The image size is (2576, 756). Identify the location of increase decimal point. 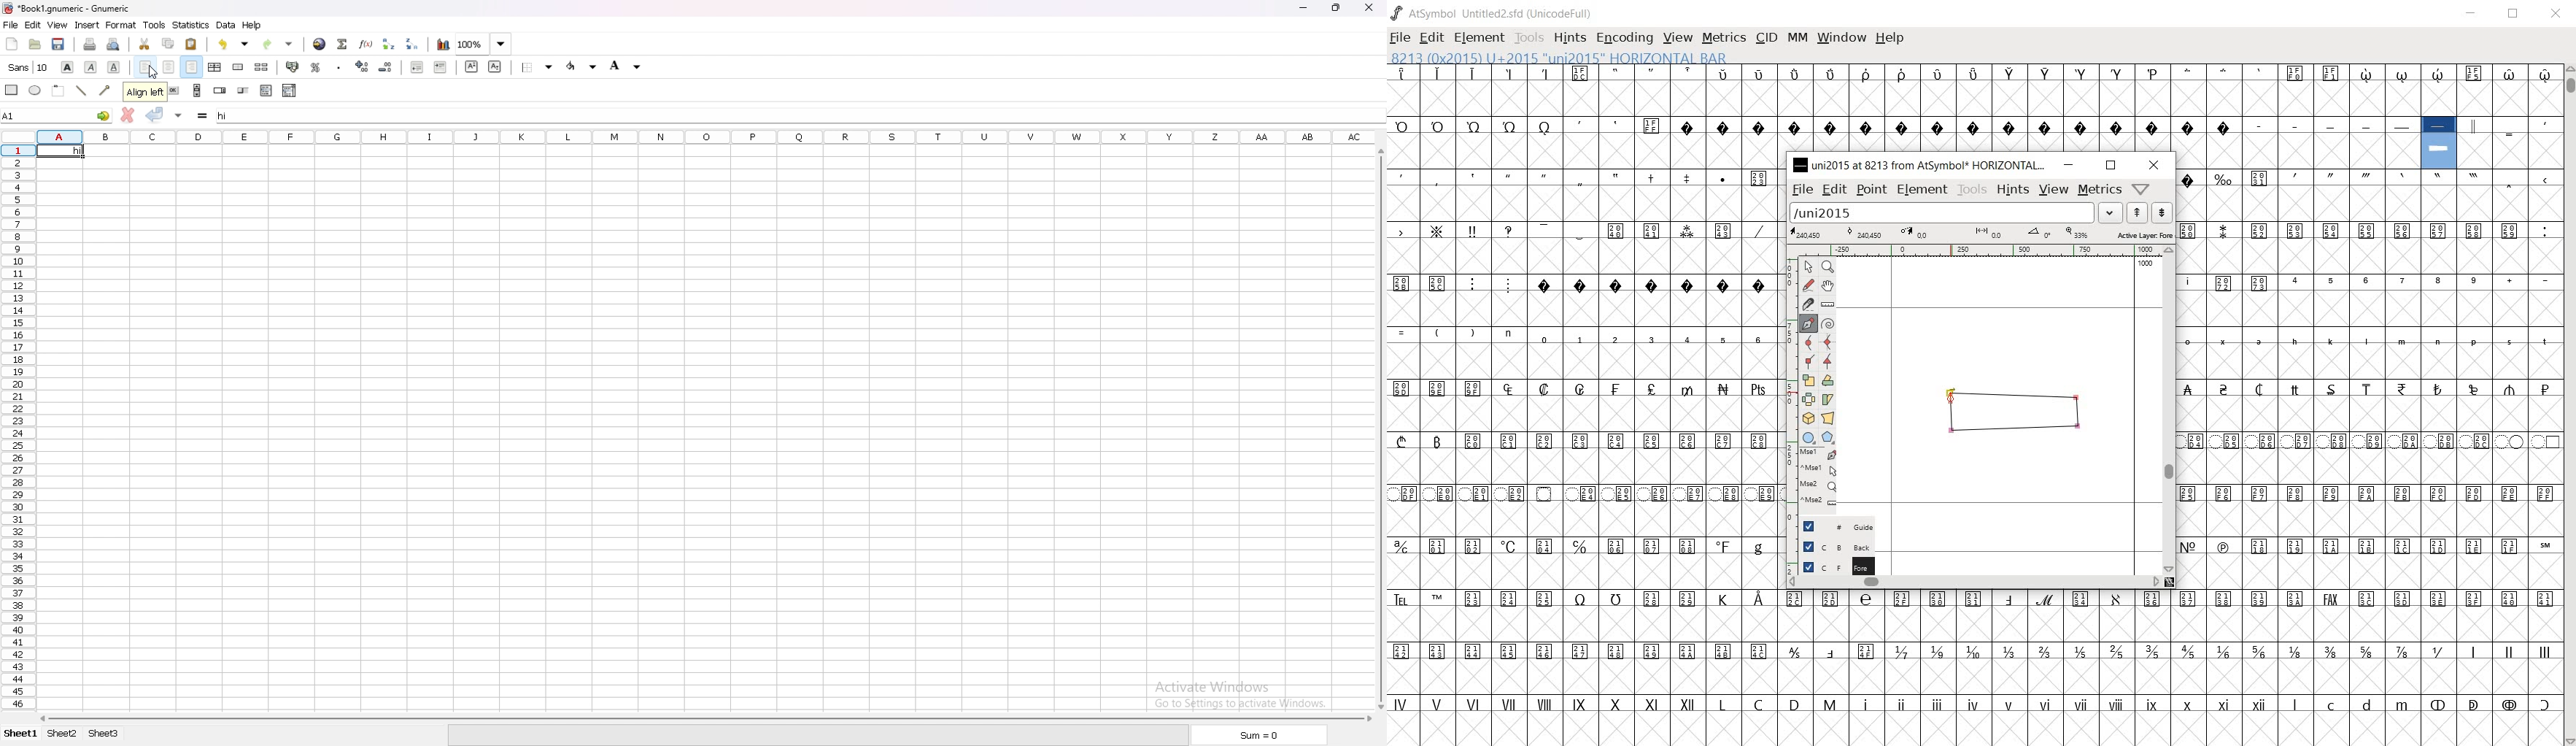
(386, 67).